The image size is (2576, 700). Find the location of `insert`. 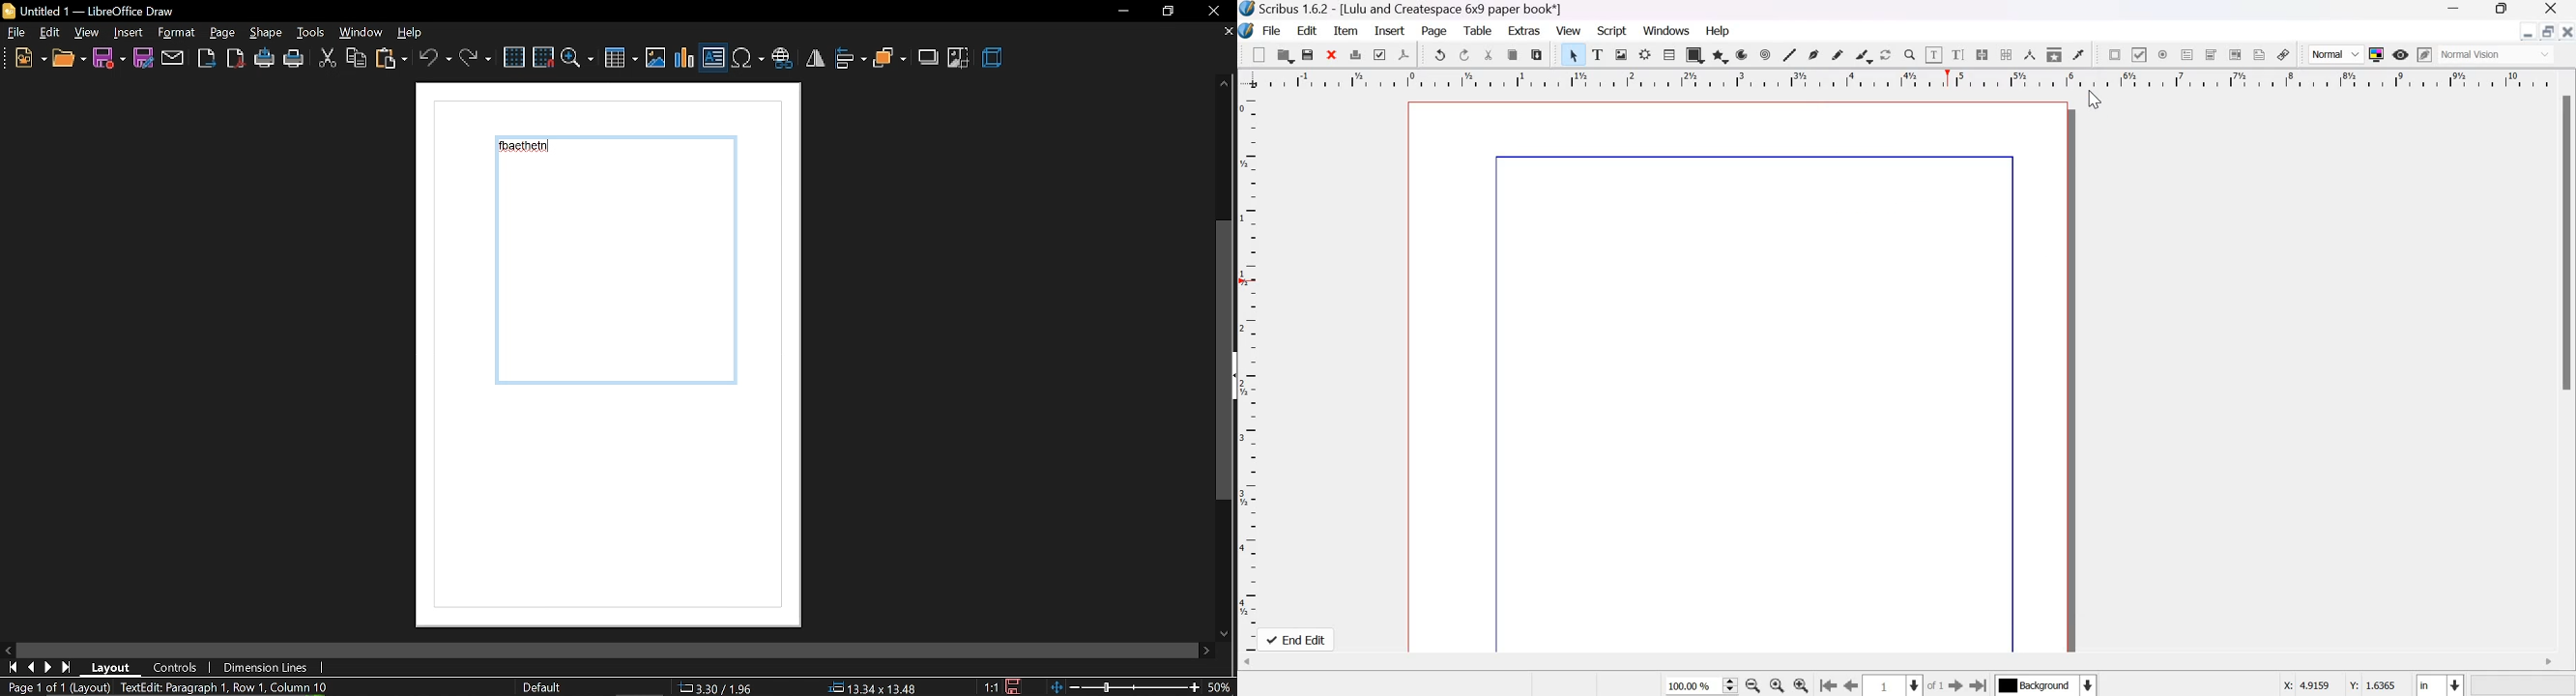

insert is located at coordinates (179, 33).